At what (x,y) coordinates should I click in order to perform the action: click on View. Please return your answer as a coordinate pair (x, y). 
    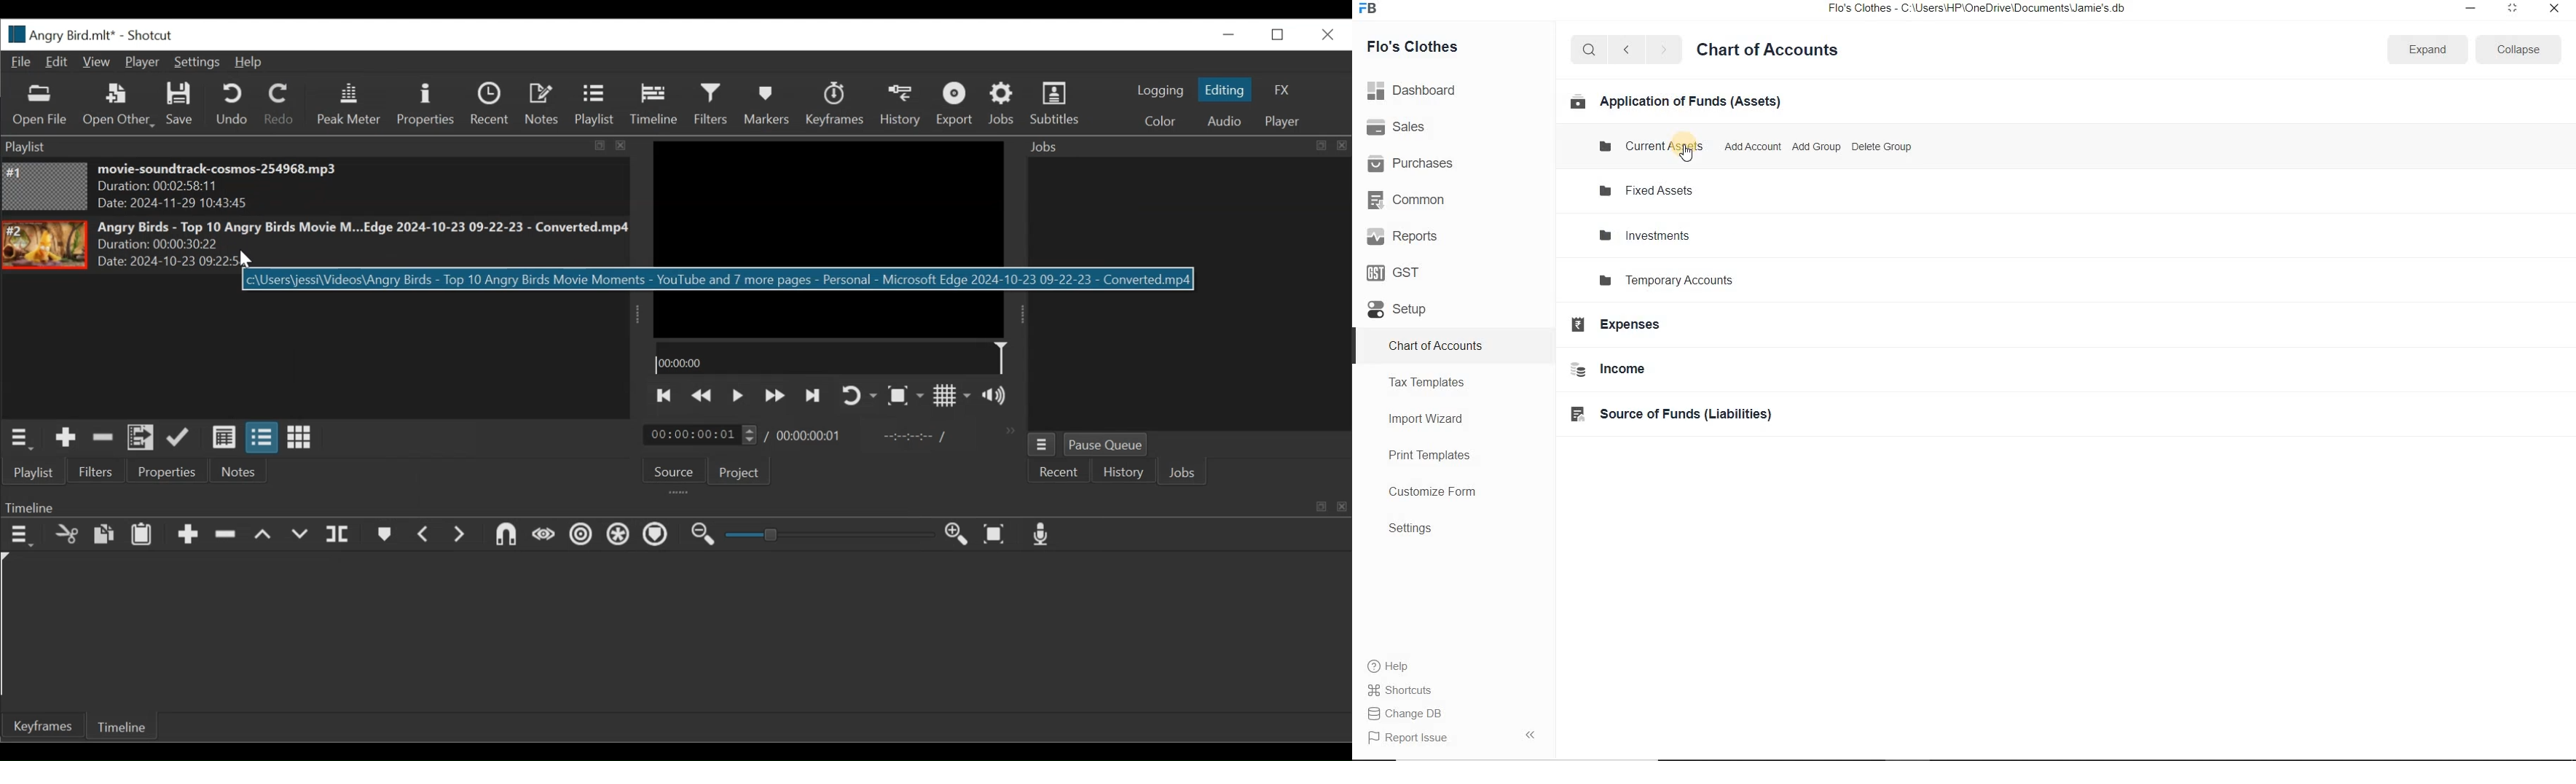
    Looking at the image, I should click on (96, 61).